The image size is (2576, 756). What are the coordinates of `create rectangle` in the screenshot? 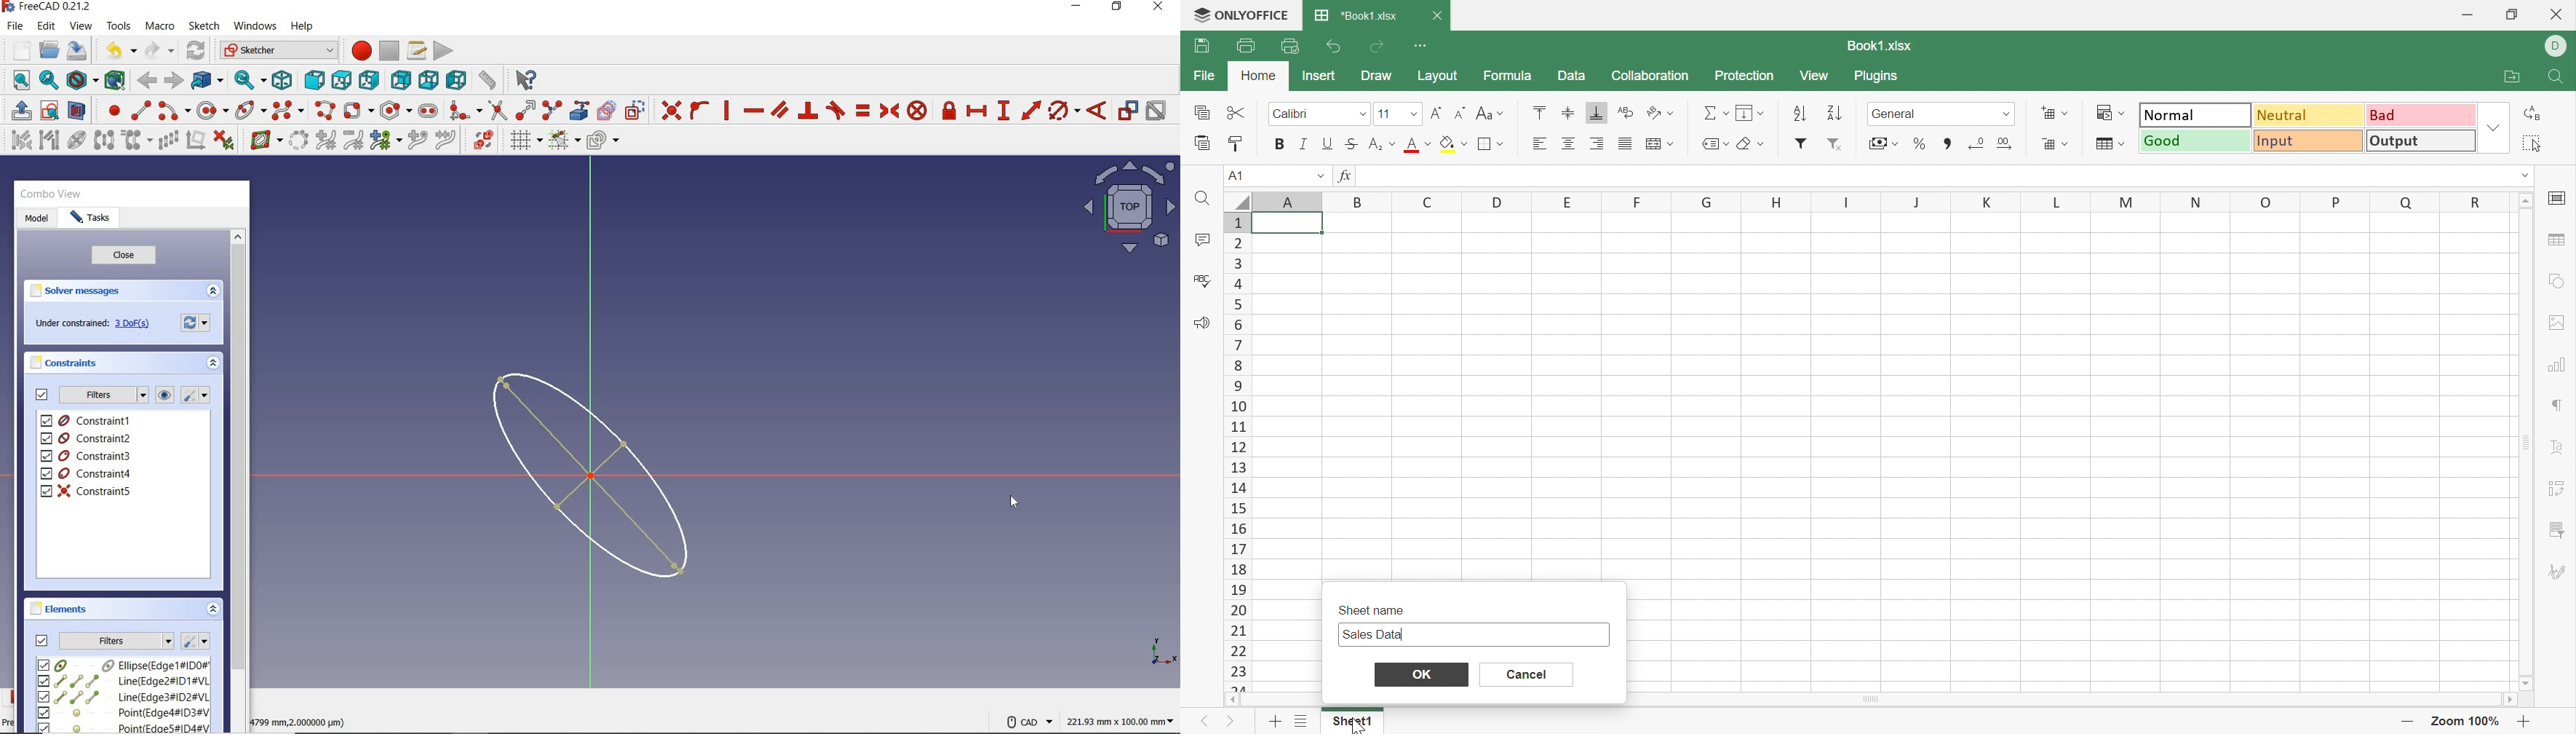 It's located at (358, 110).